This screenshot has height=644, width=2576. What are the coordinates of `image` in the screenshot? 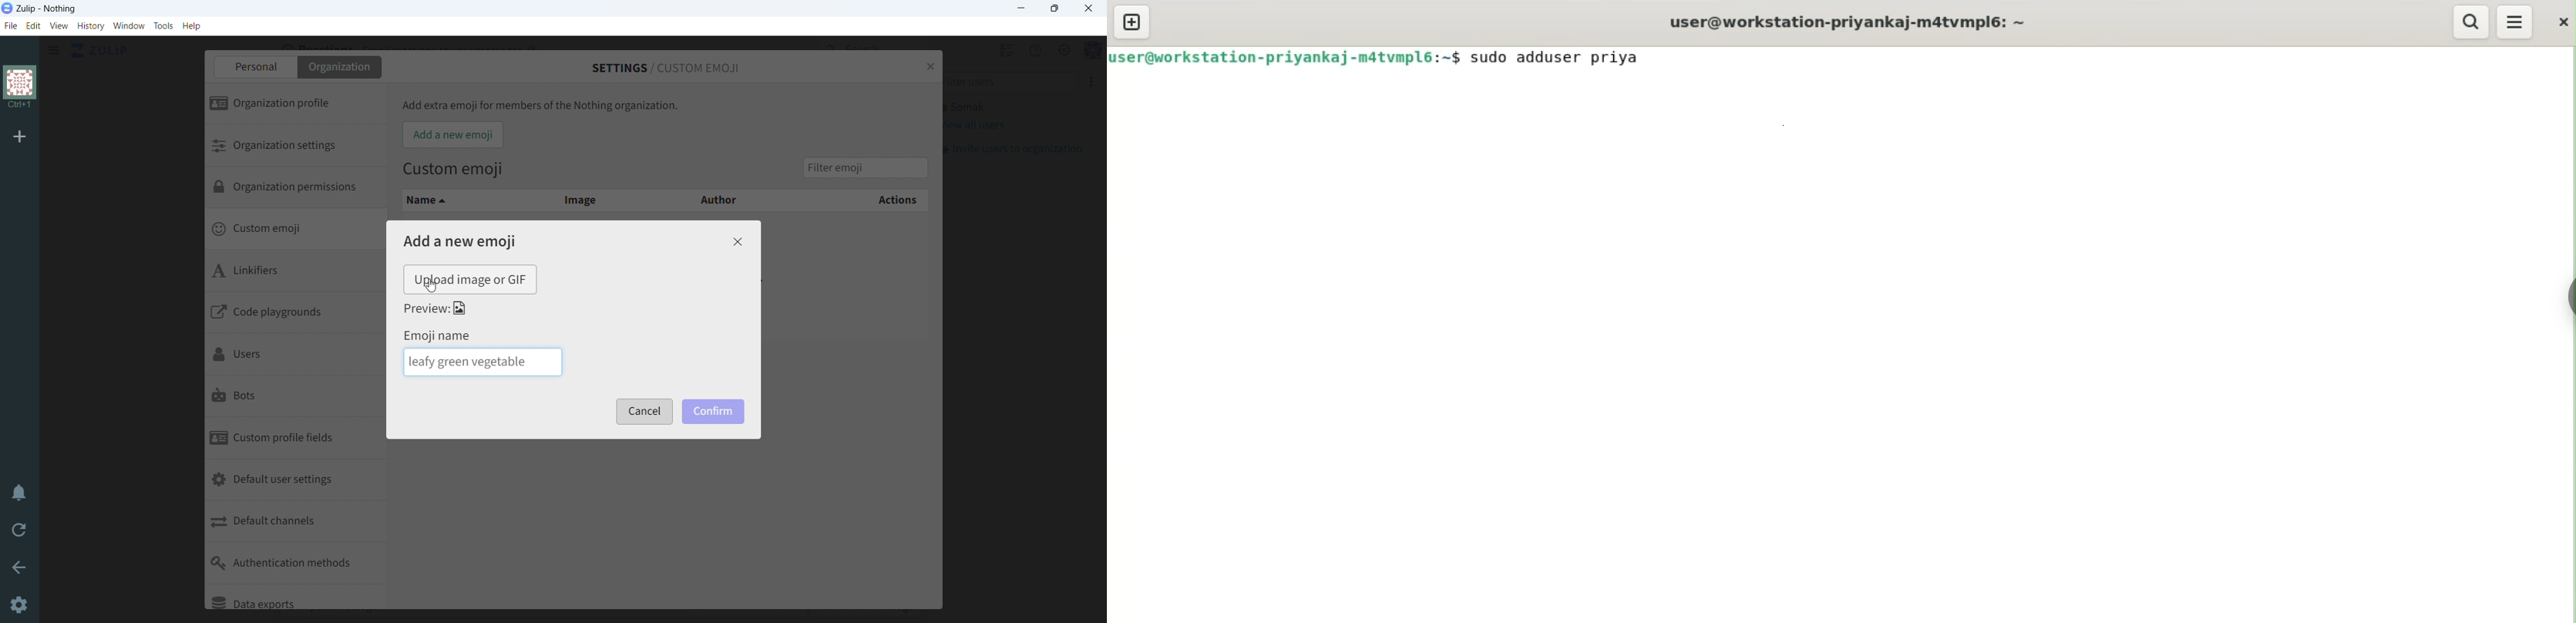 It's located at (580, 201).